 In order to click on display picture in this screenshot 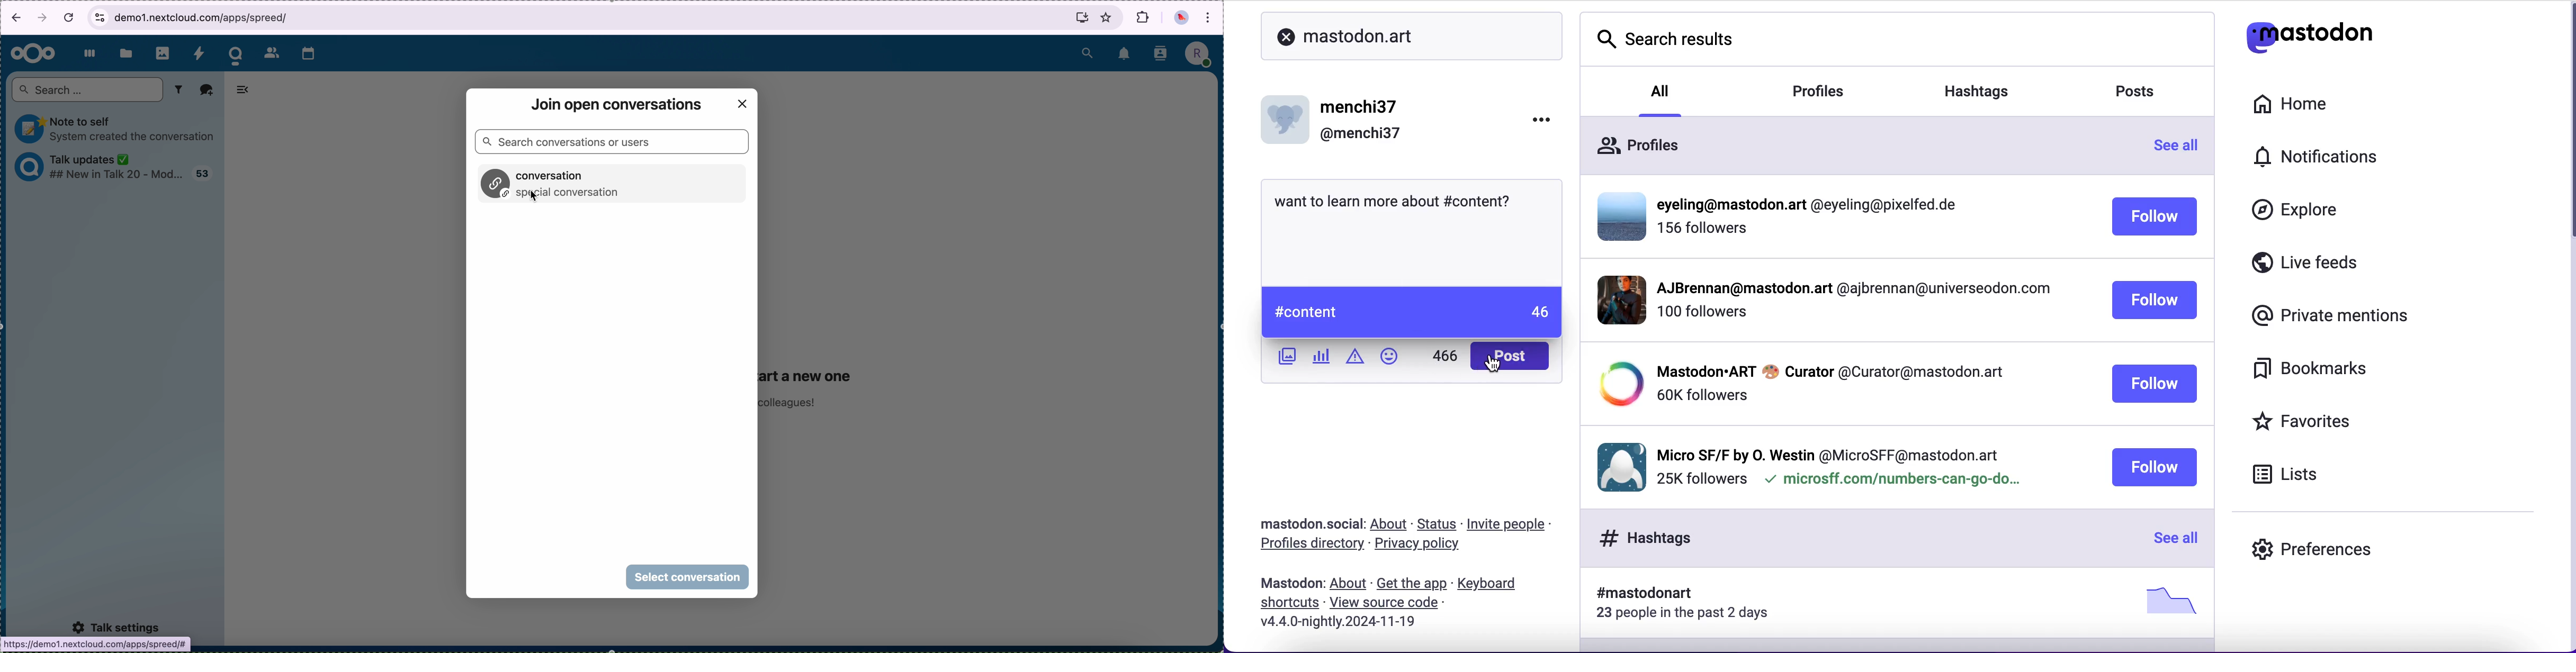, I will do `click(1618, 215)`.